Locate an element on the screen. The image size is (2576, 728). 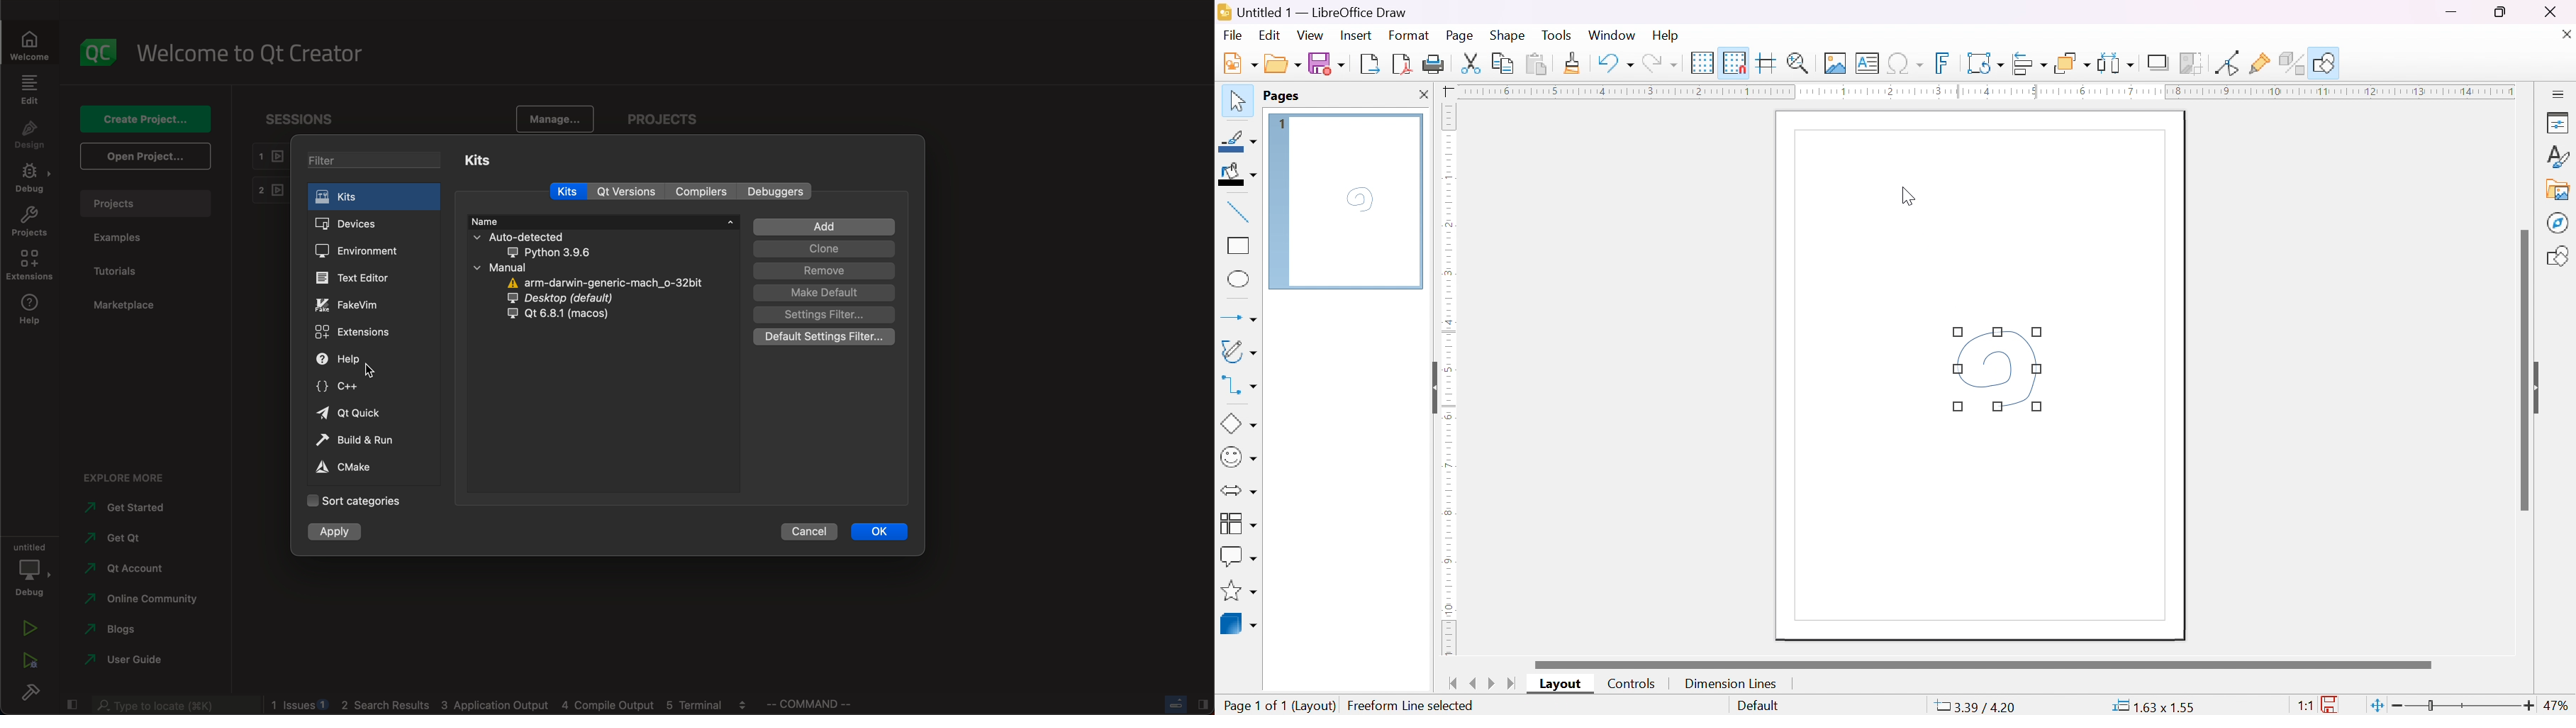
debug is located at coordinates (31, 180).